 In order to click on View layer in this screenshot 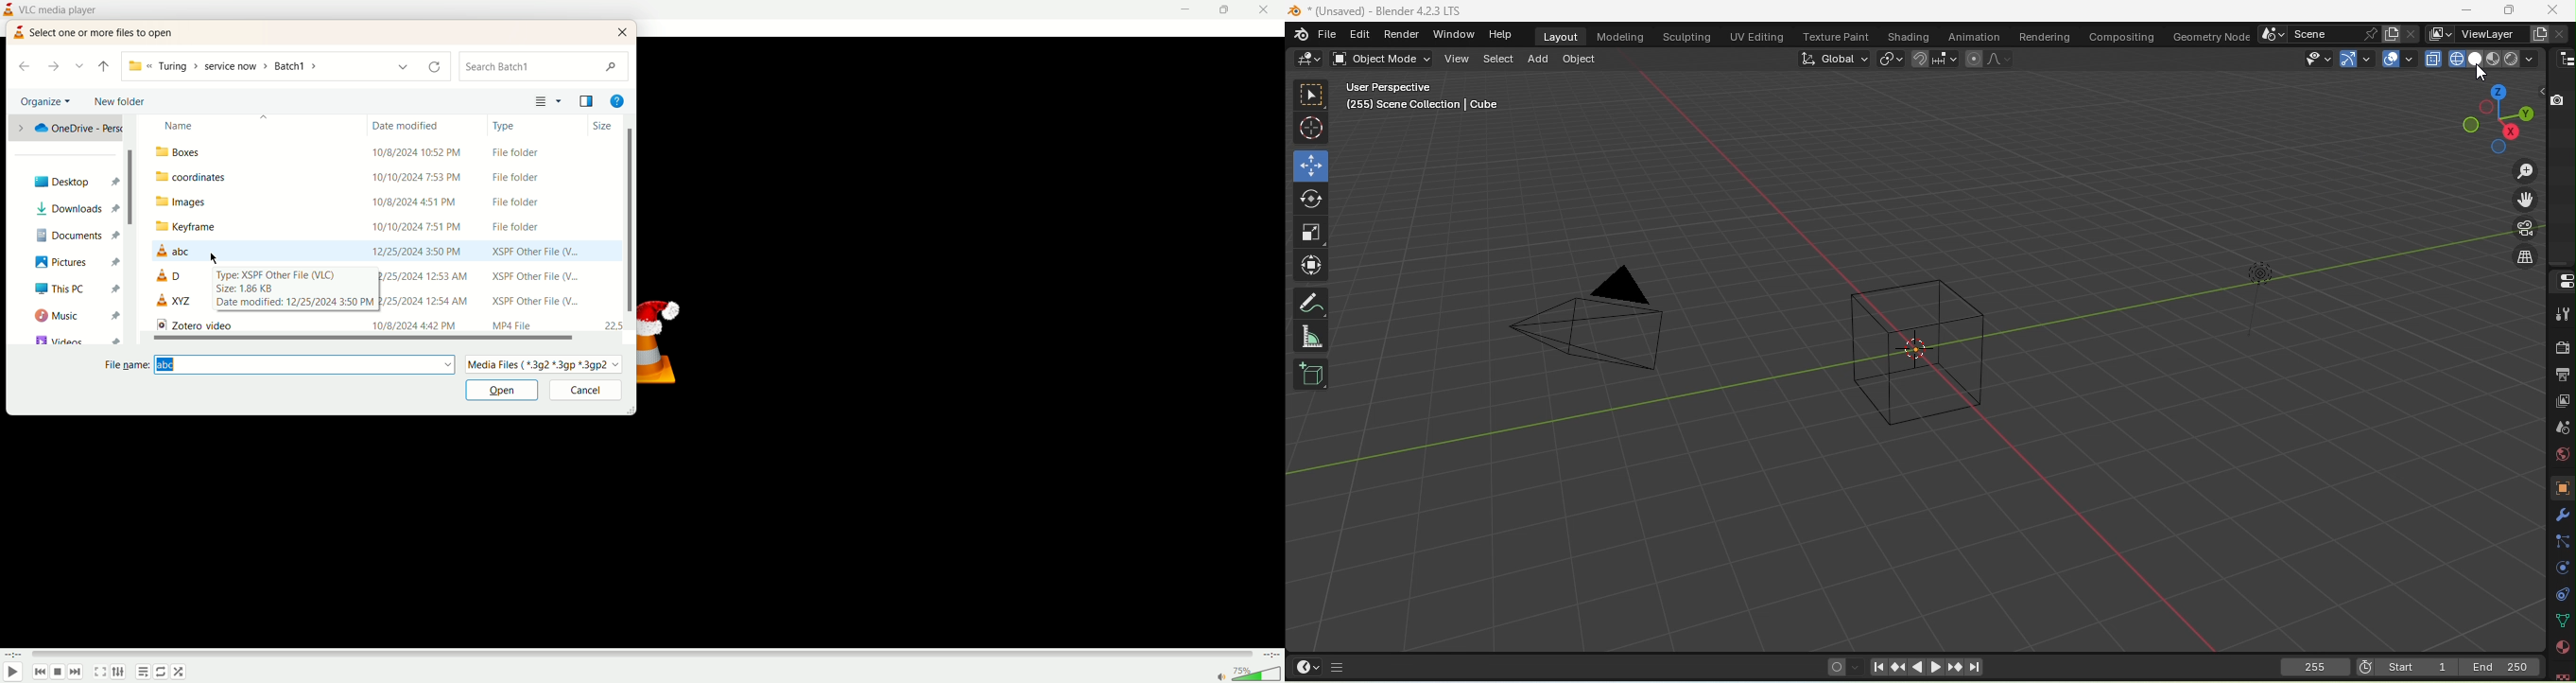, I will do `click(2565, 403)`.